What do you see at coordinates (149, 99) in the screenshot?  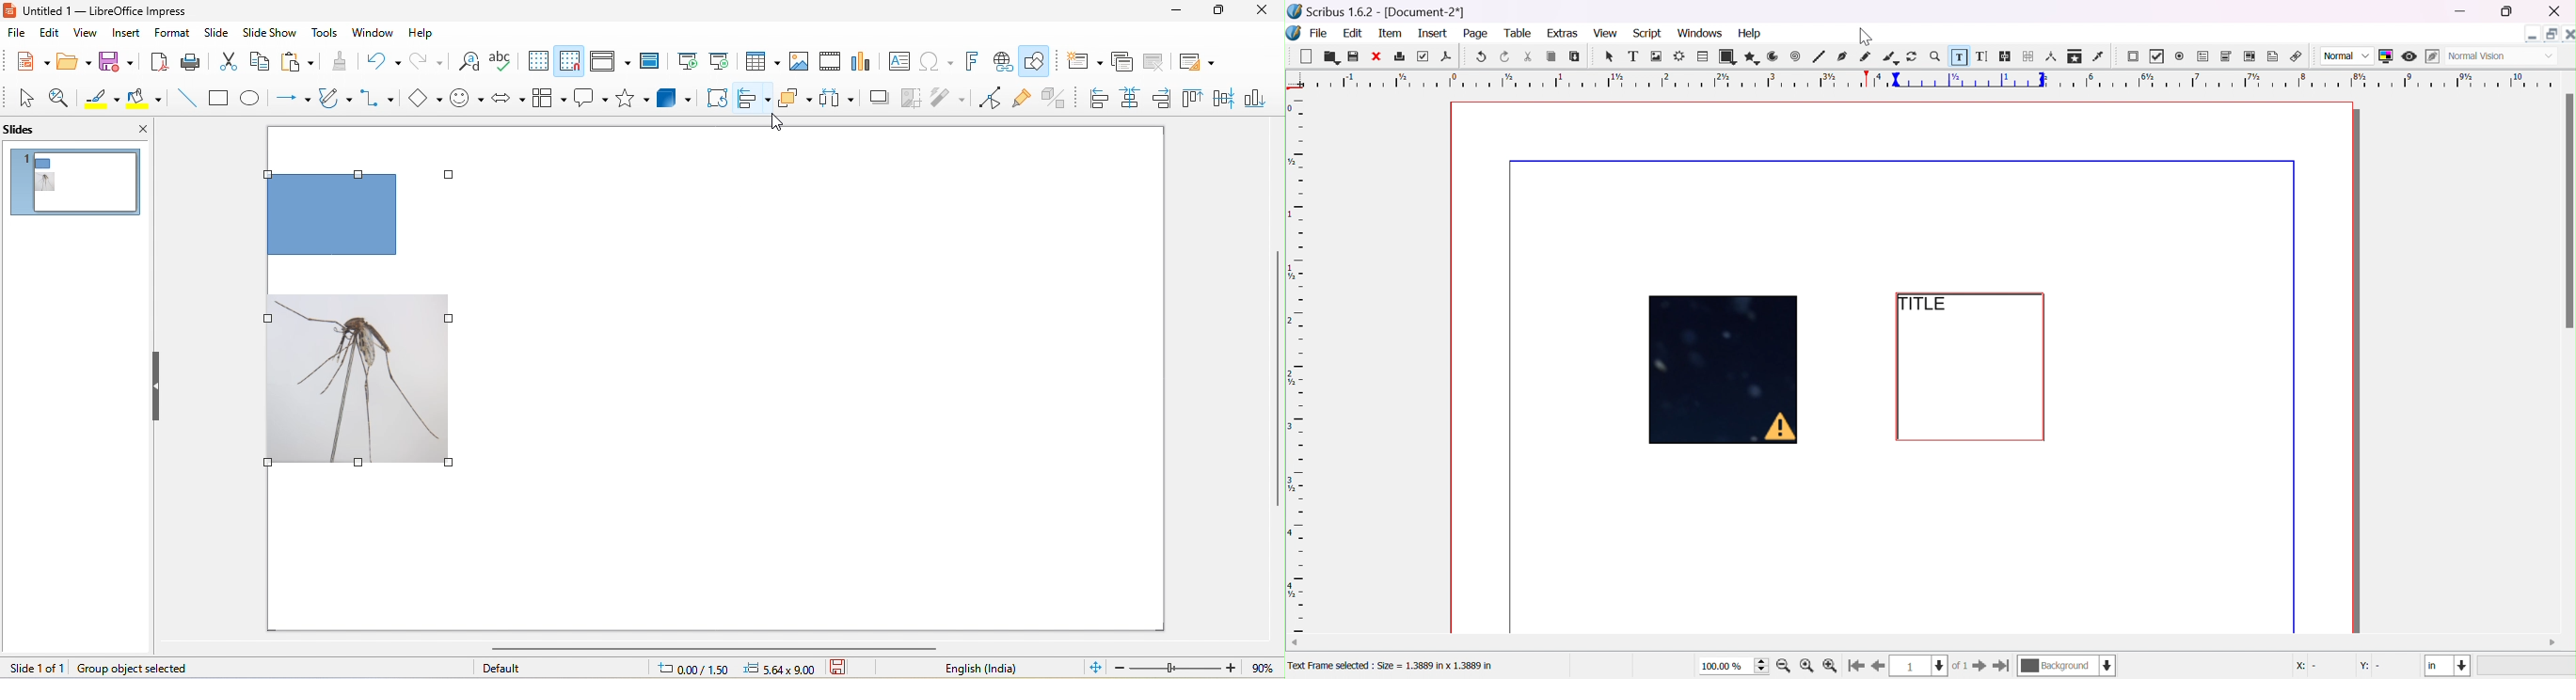 I see `fill color` at bounding box center [149, 99].